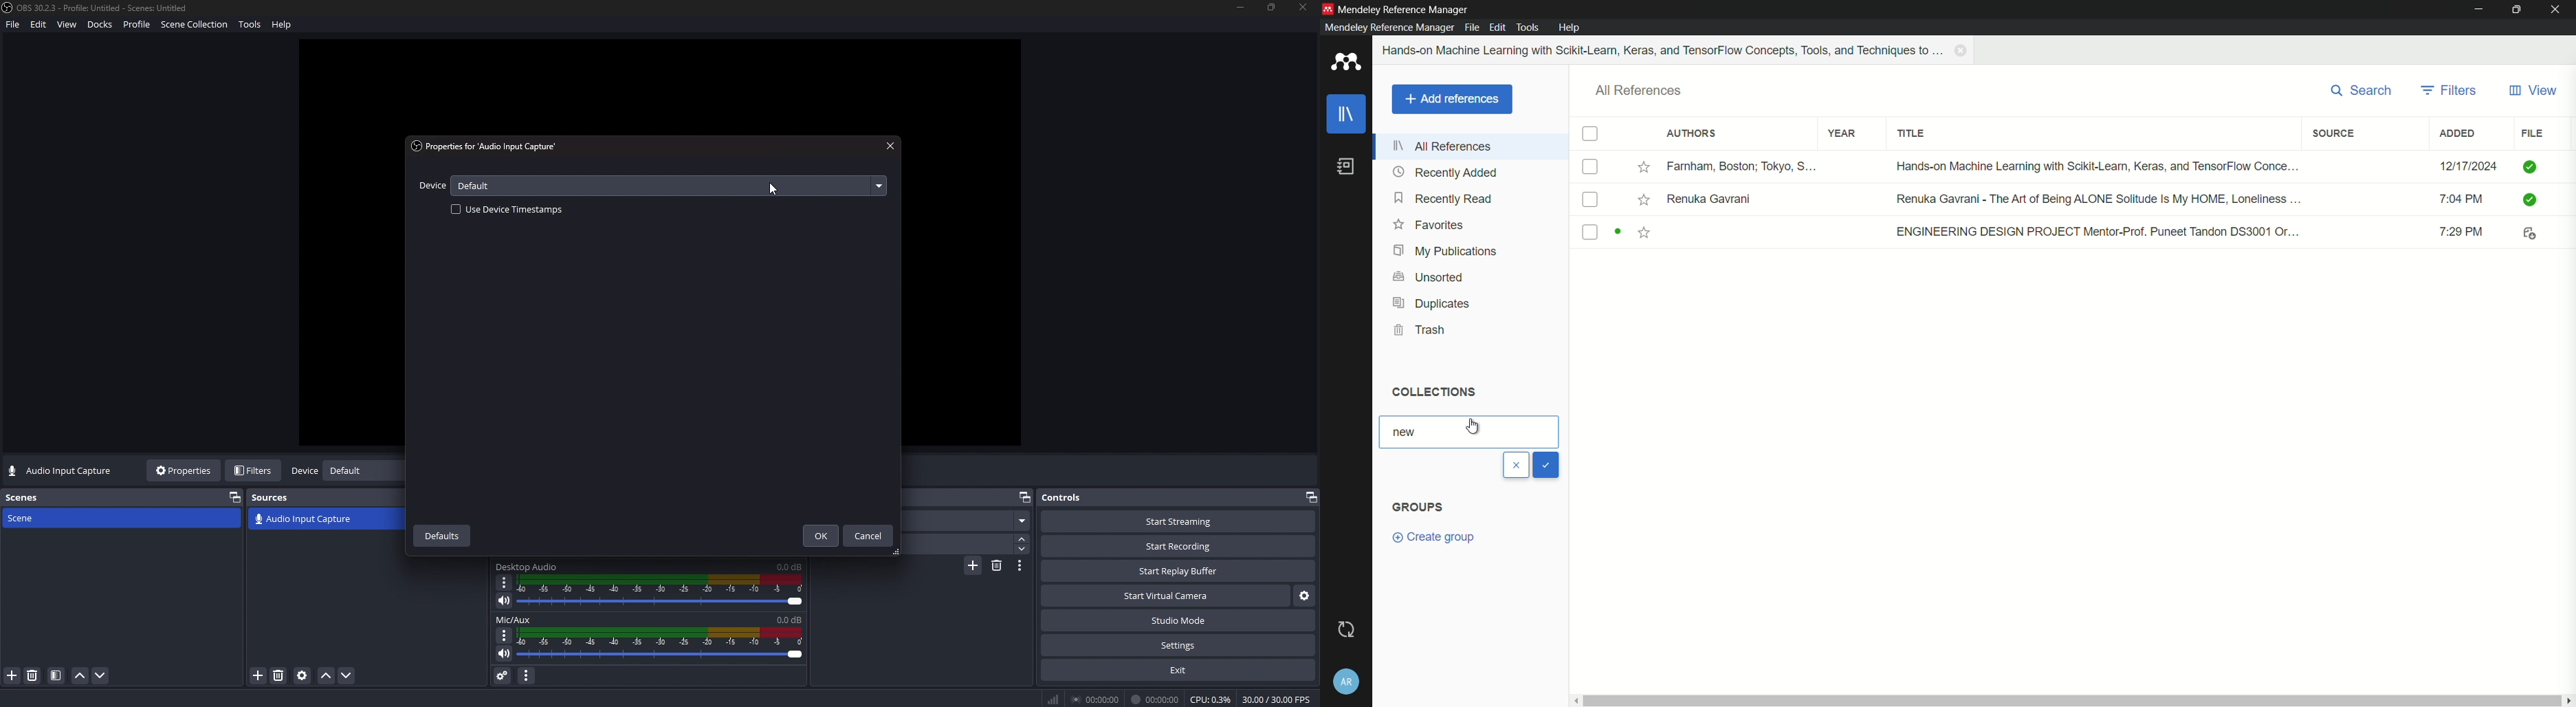 The width and height of the screenshot is (2576, 728). I want to click on properties, so click(489, 146).